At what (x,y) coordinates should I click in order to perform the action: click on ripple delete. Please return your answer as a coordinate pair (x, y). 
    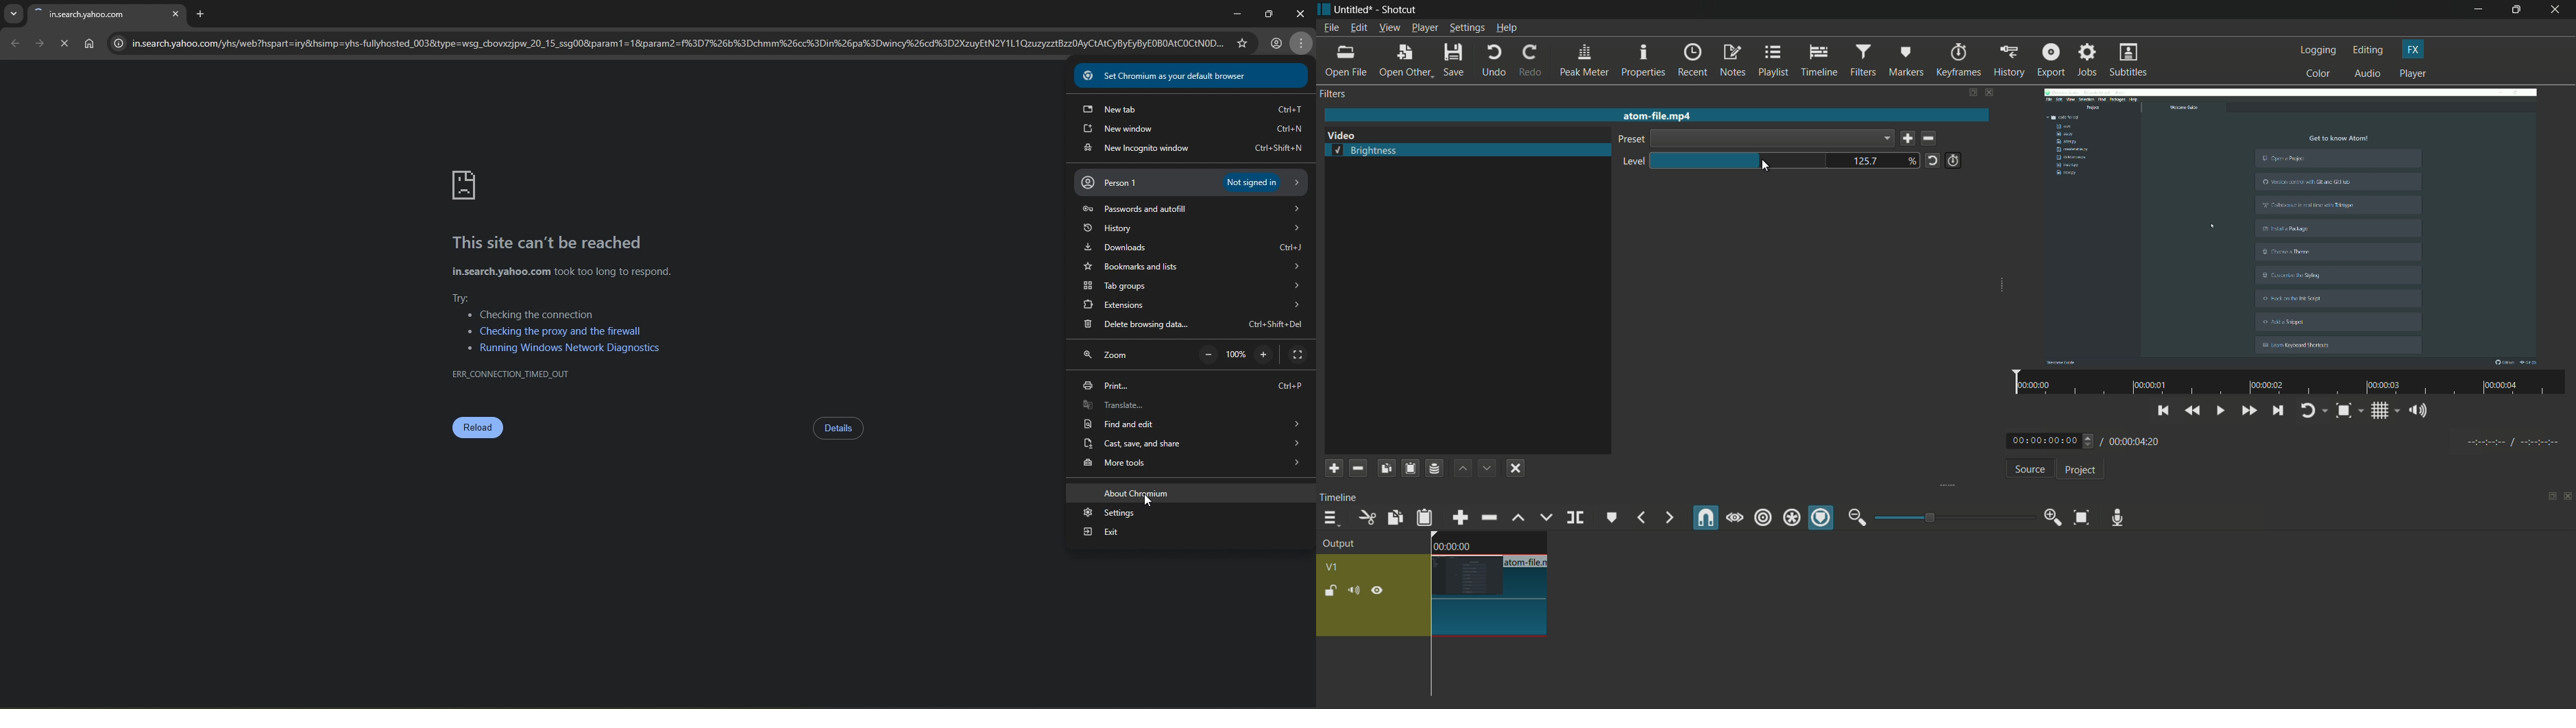
    Looking at the image, I should click on (1489, 518).